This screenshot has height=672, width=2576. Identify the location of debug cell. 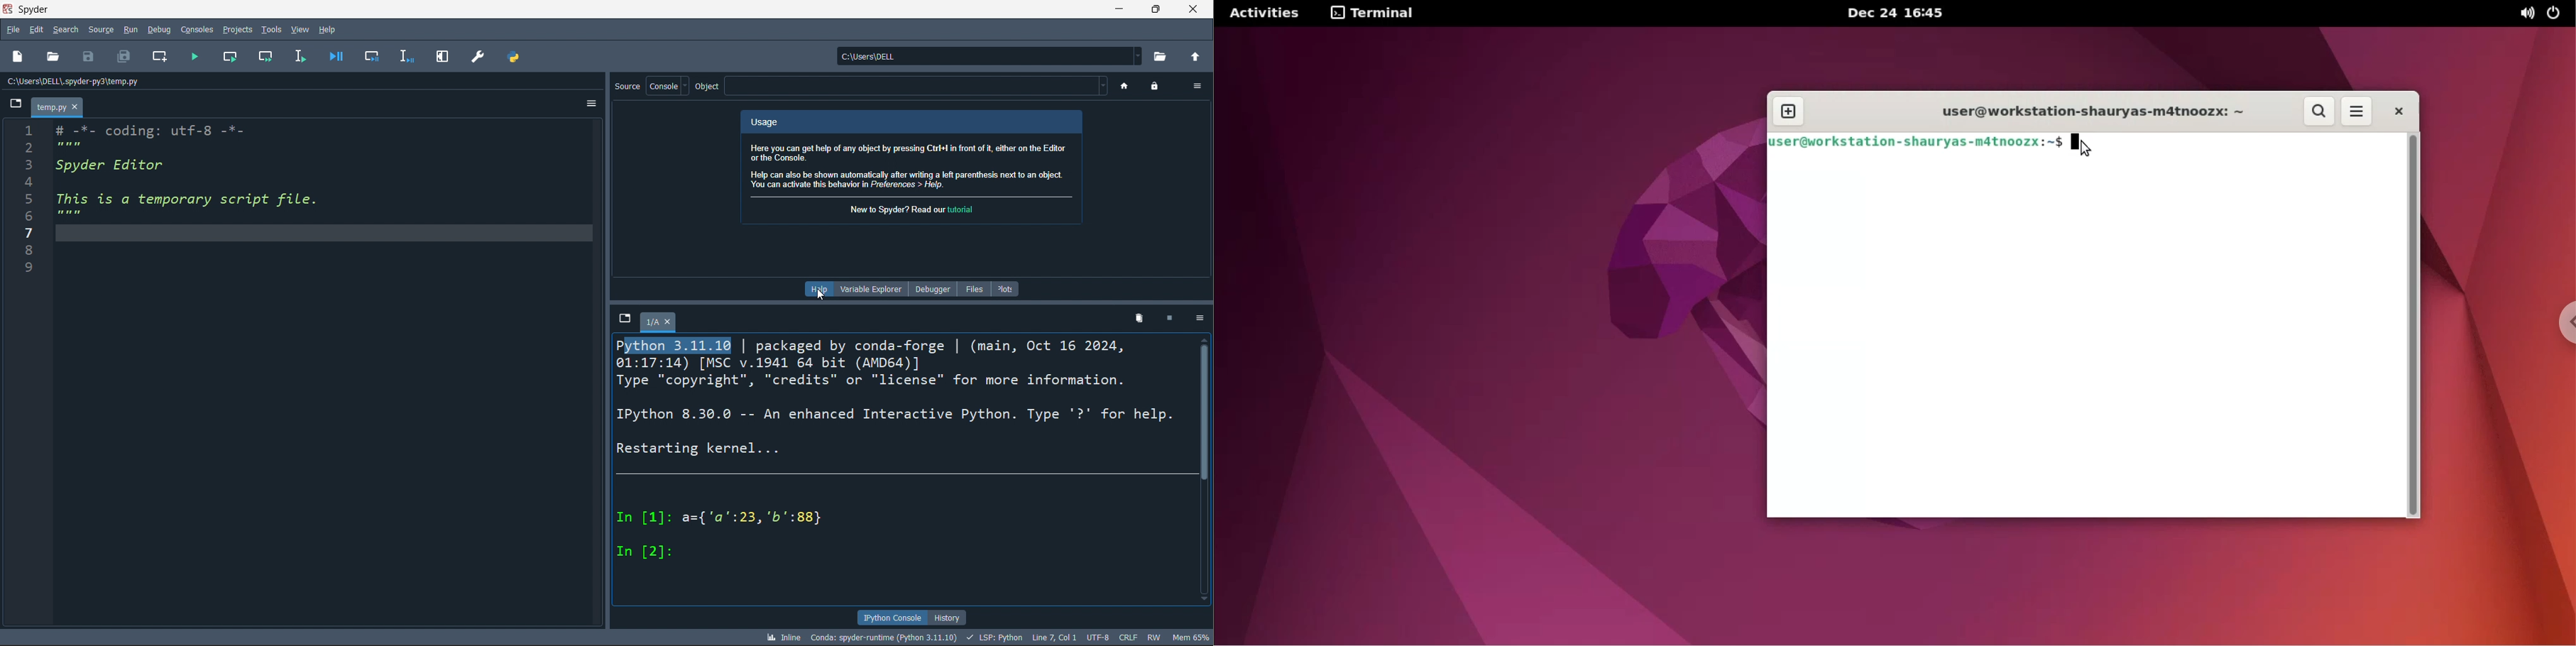
(374, 56).